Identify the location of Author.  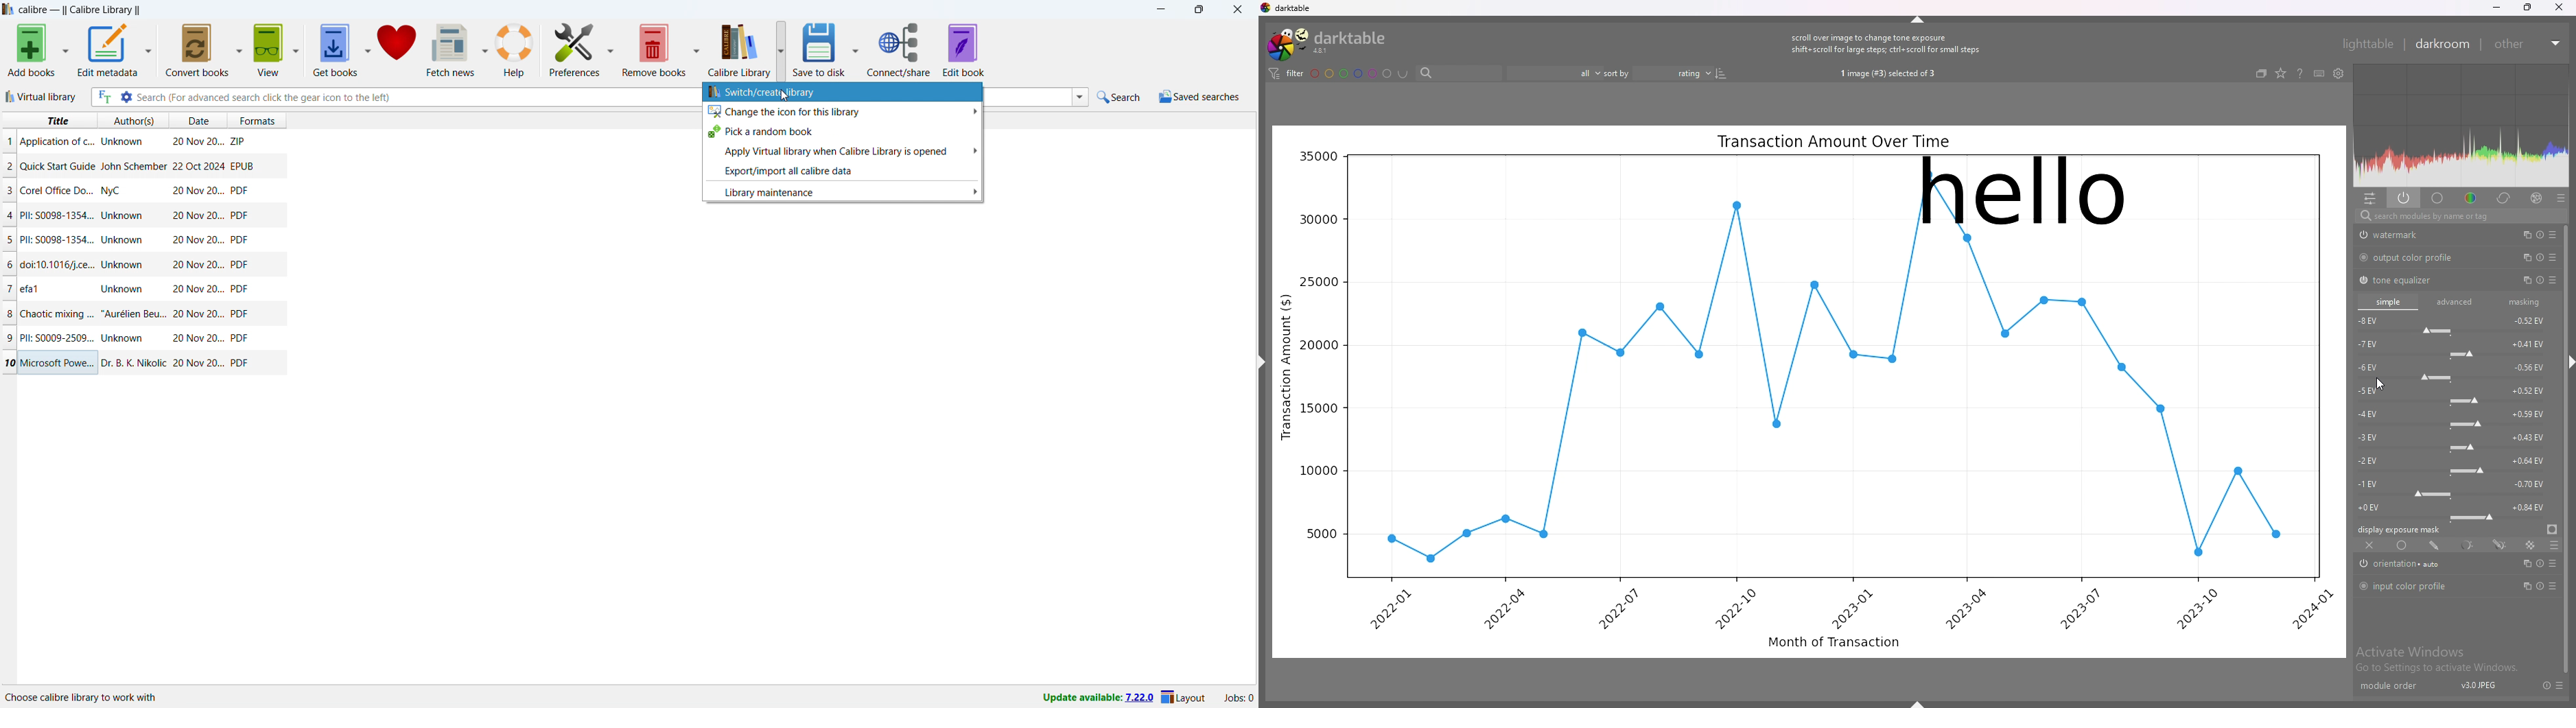
(124, 216).